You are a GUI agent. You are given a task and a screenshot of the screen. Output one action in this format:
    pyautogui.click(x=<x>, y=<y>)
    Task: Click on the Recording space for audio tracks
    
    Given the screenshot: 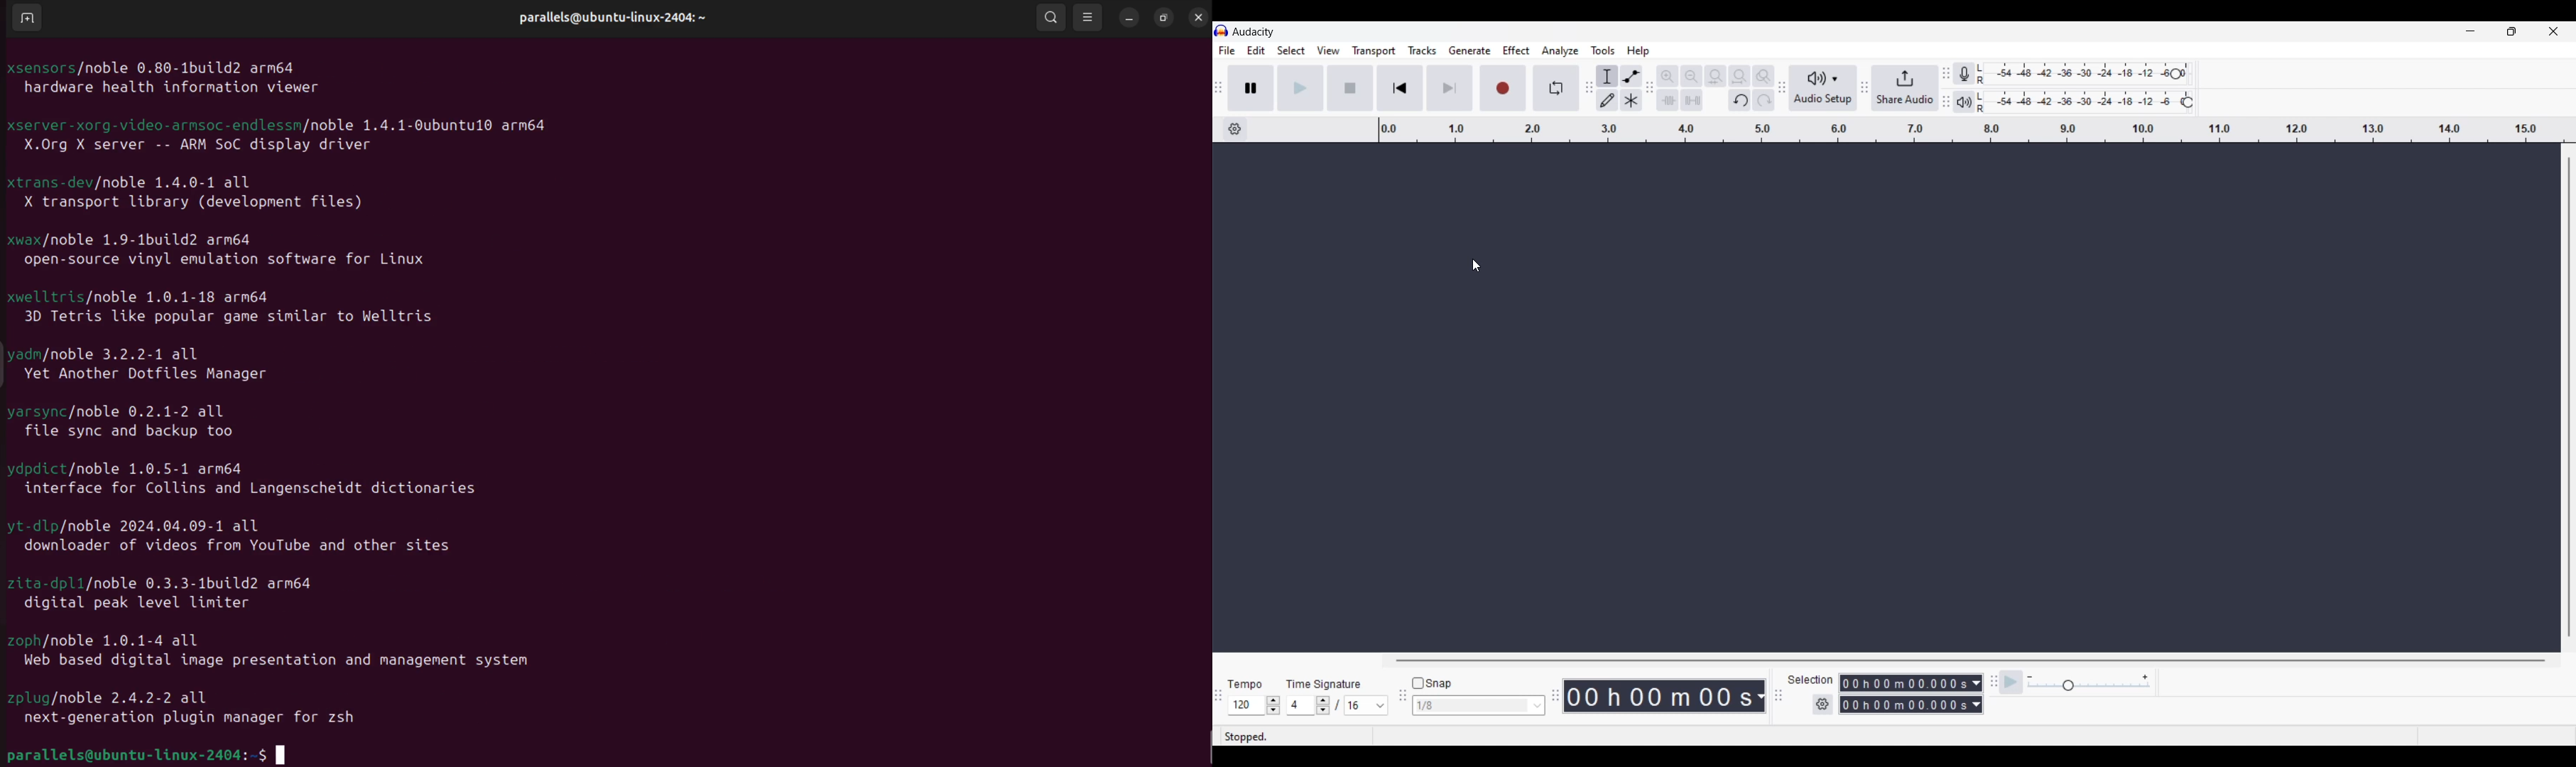 What is the action you would take?
    pyautogui.click(x=1889, y=398)
    